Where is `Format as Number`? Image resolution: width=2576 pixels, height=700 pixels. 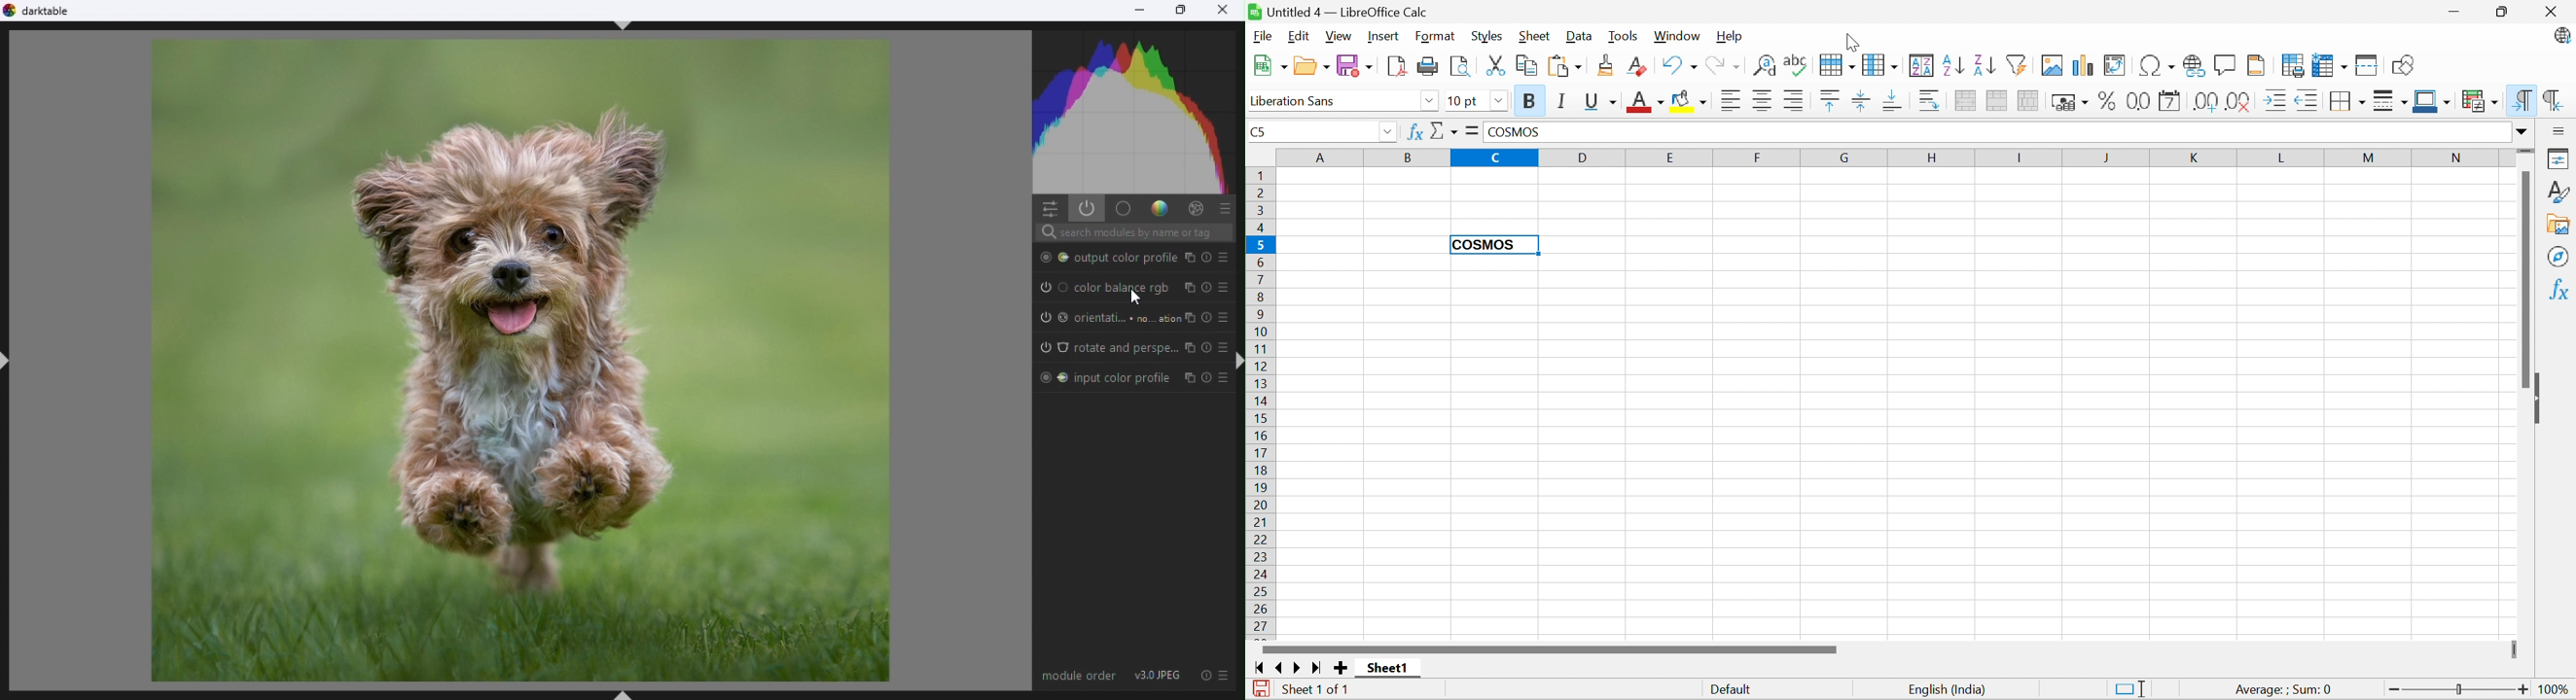 Format as Number is located at coordinates (2137, 100).